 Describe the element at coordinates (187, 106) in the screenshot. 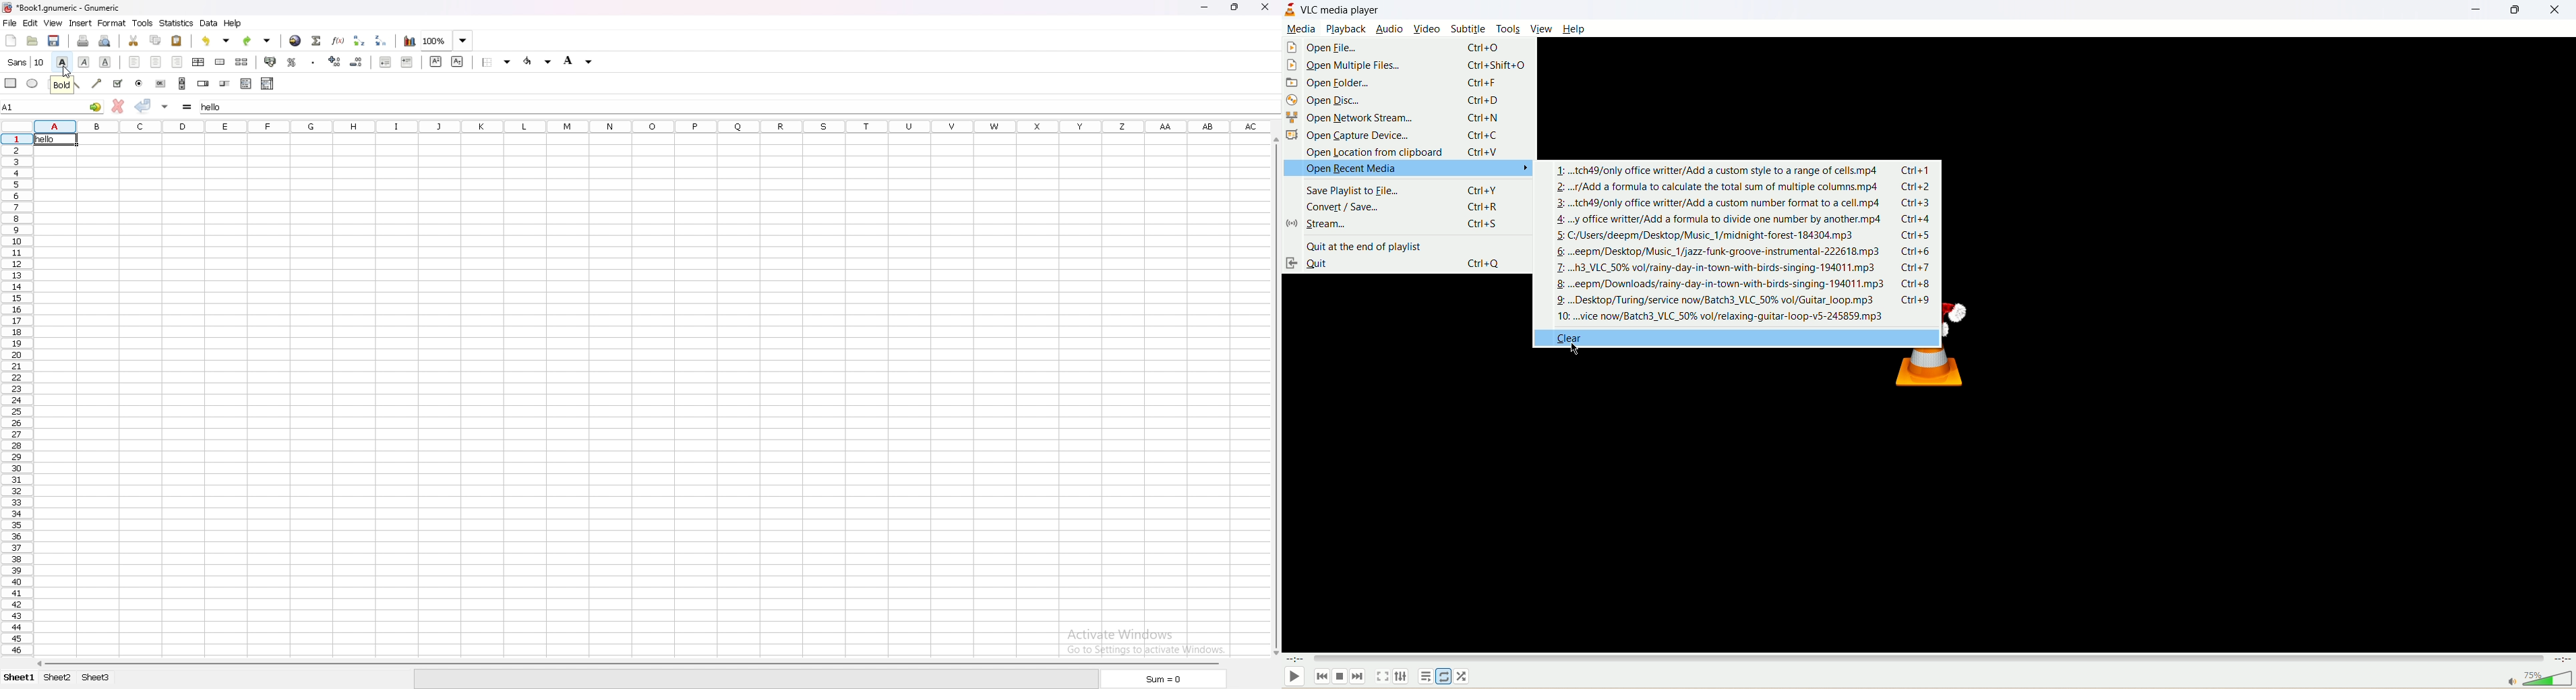

I see `formula` at that location.